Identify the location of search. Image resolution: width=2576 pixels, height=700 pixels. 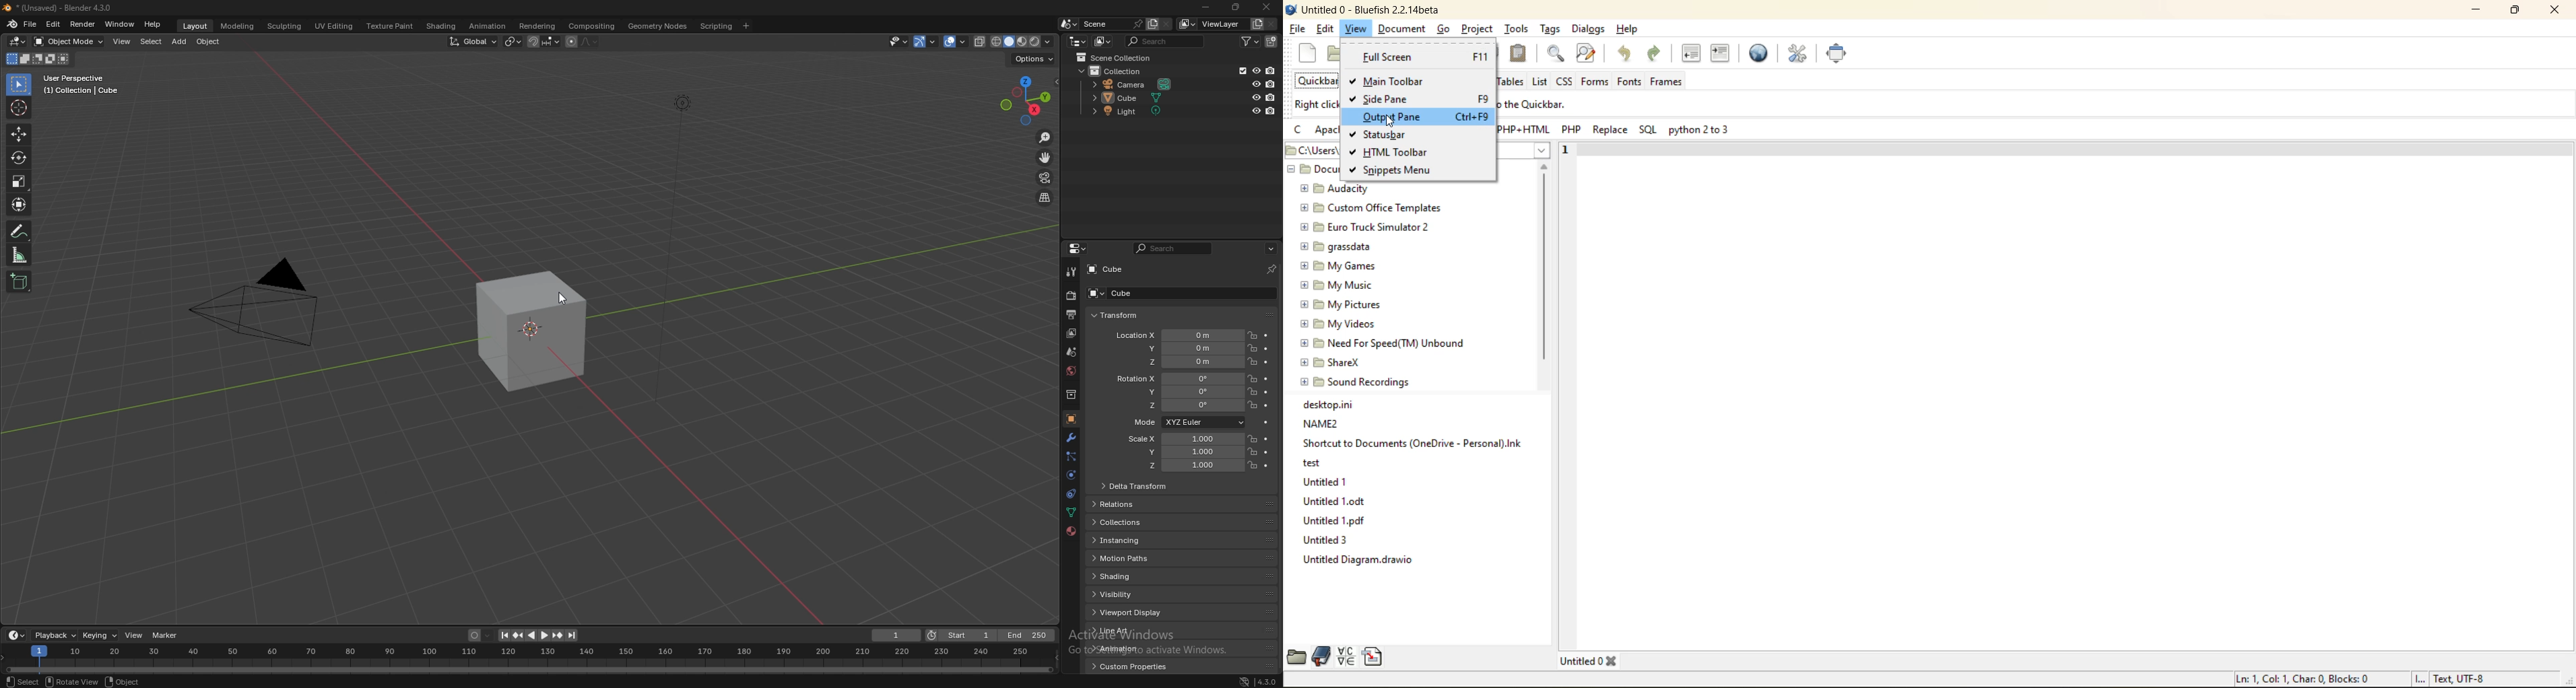
(1175, 248).